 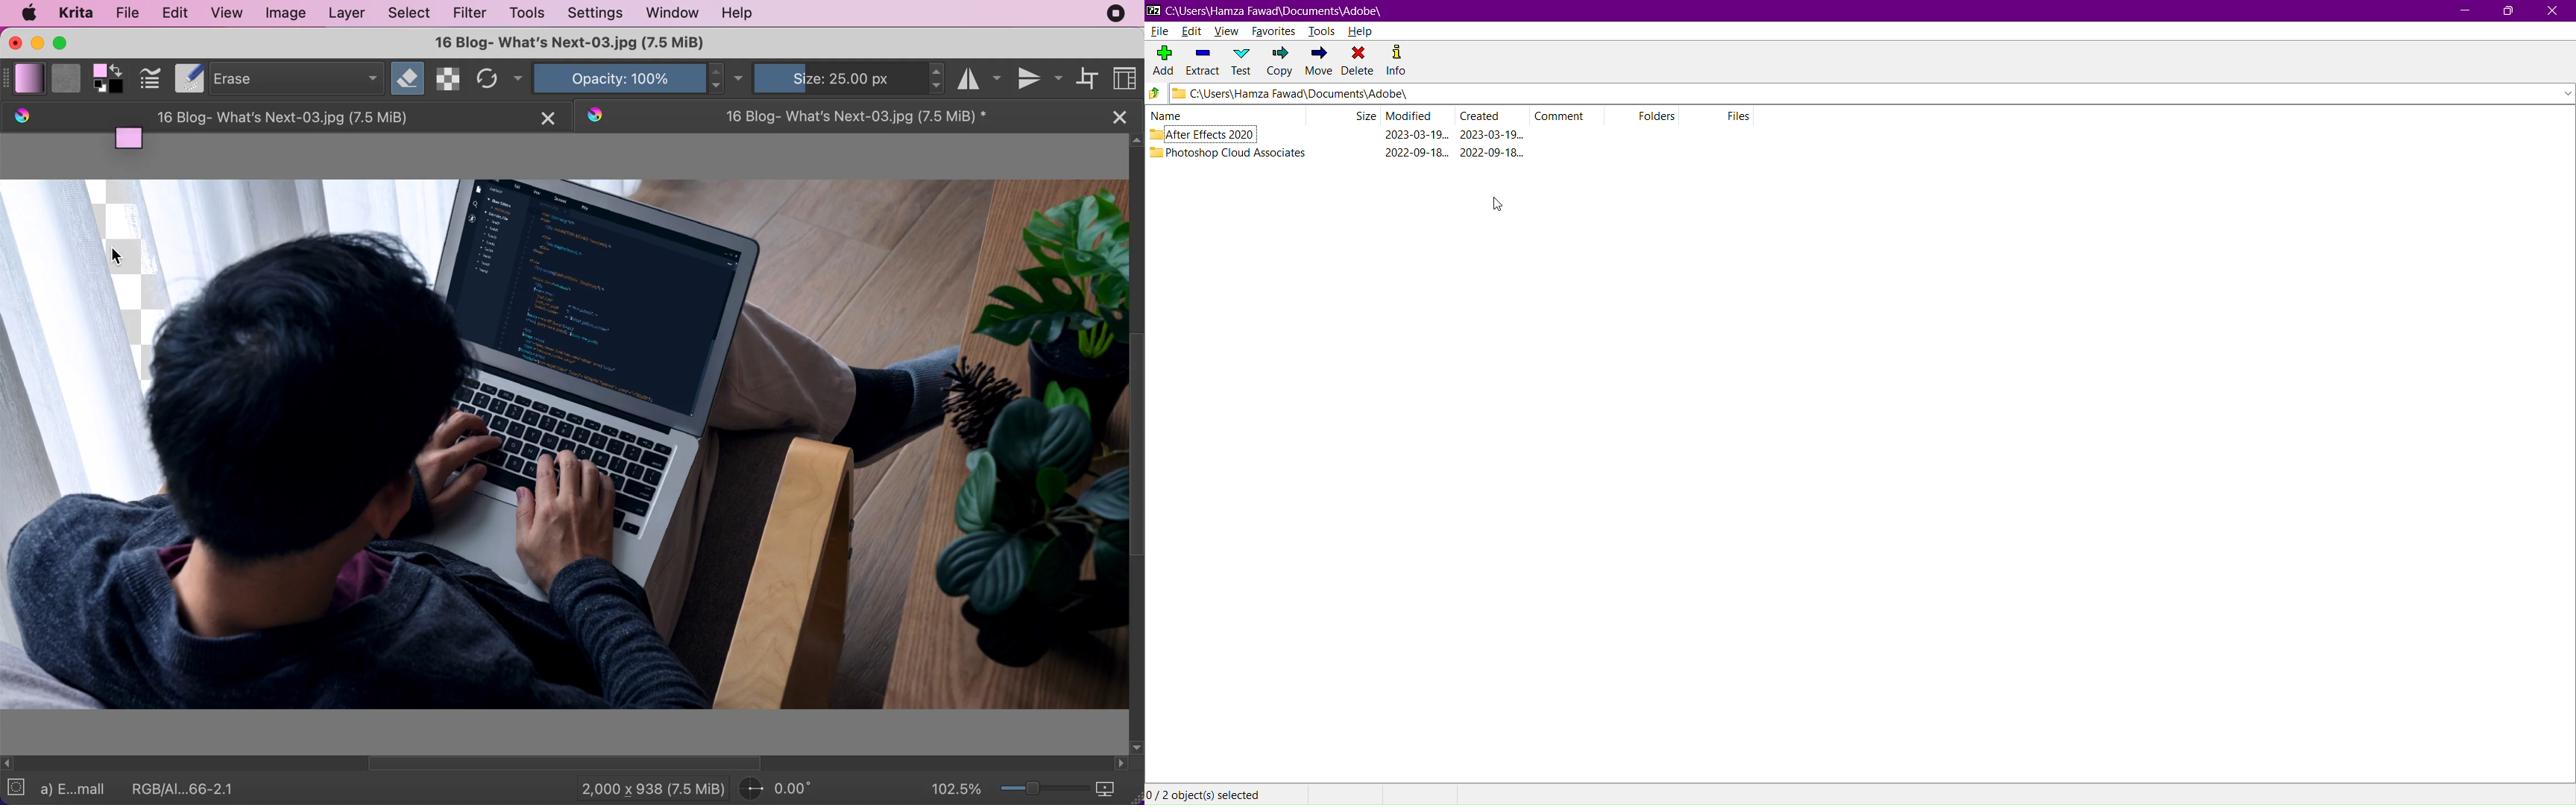 I want to click on Help, so click(x=1365, y=31).